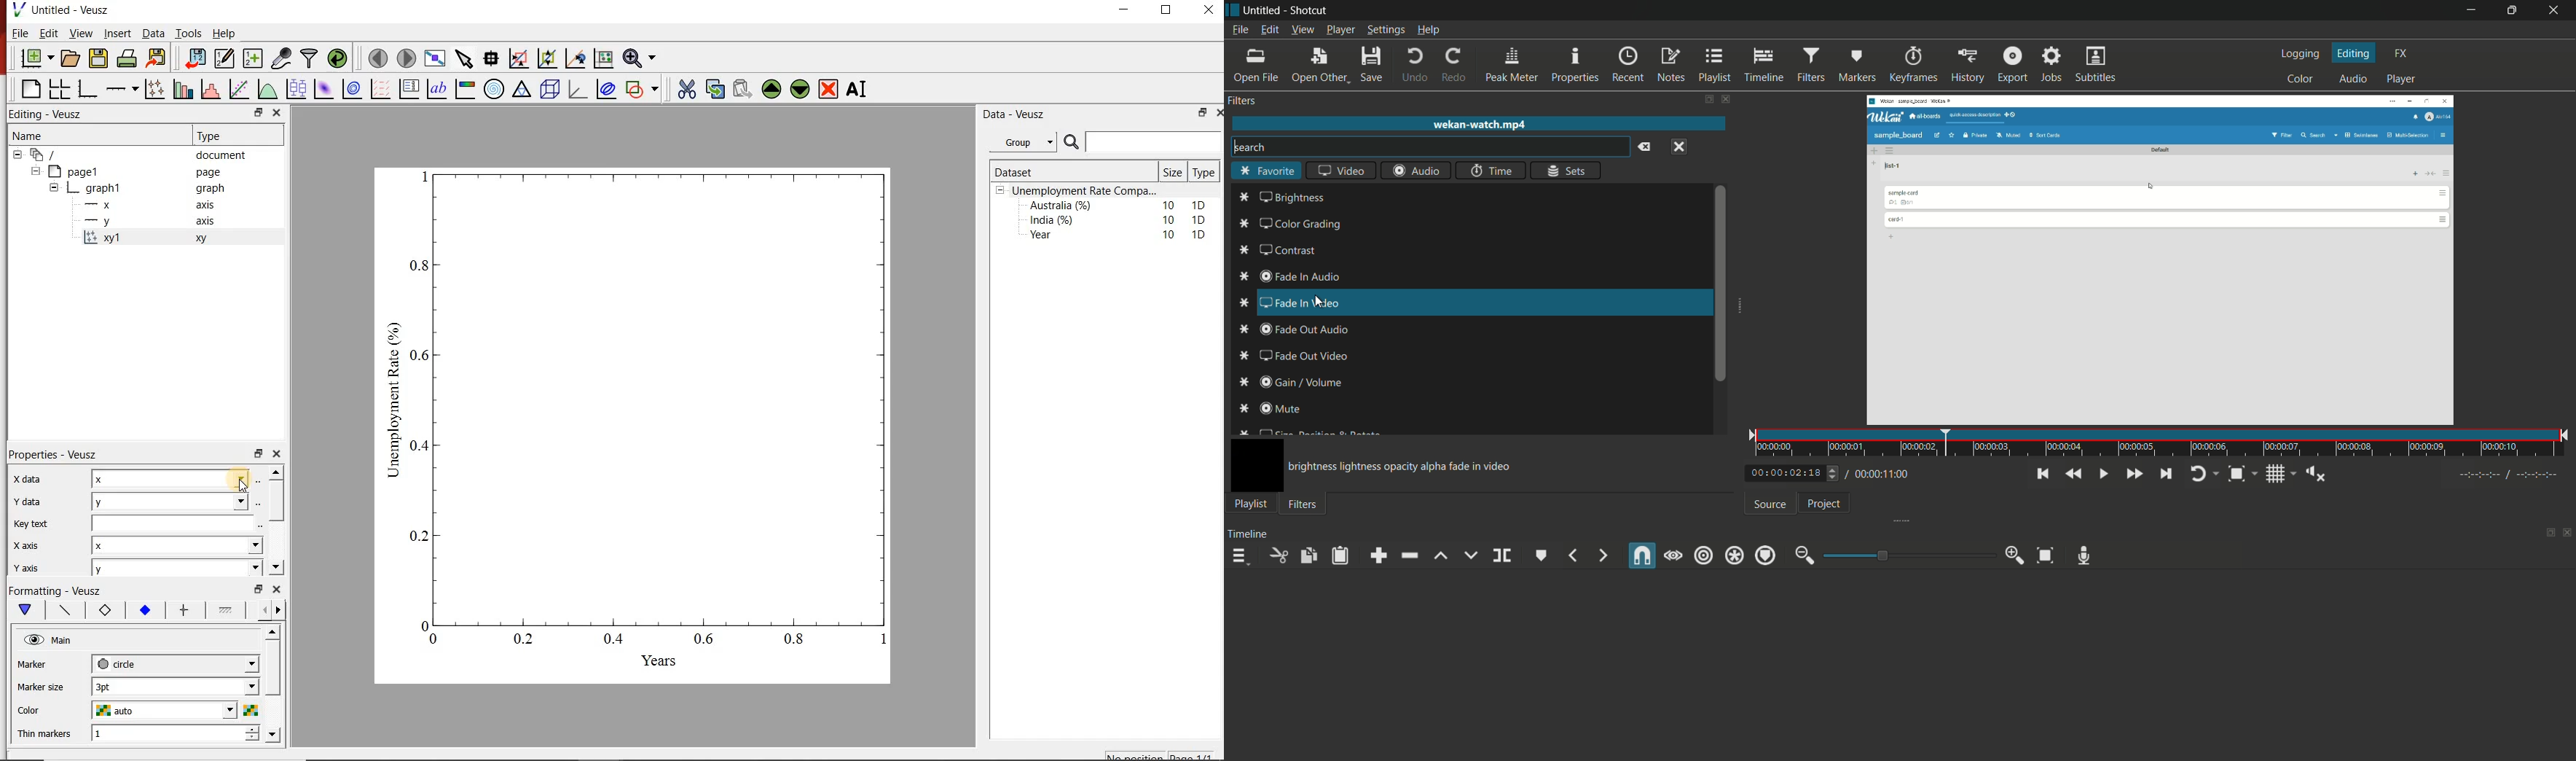  I want to click on timeline, so click(1763, 66).